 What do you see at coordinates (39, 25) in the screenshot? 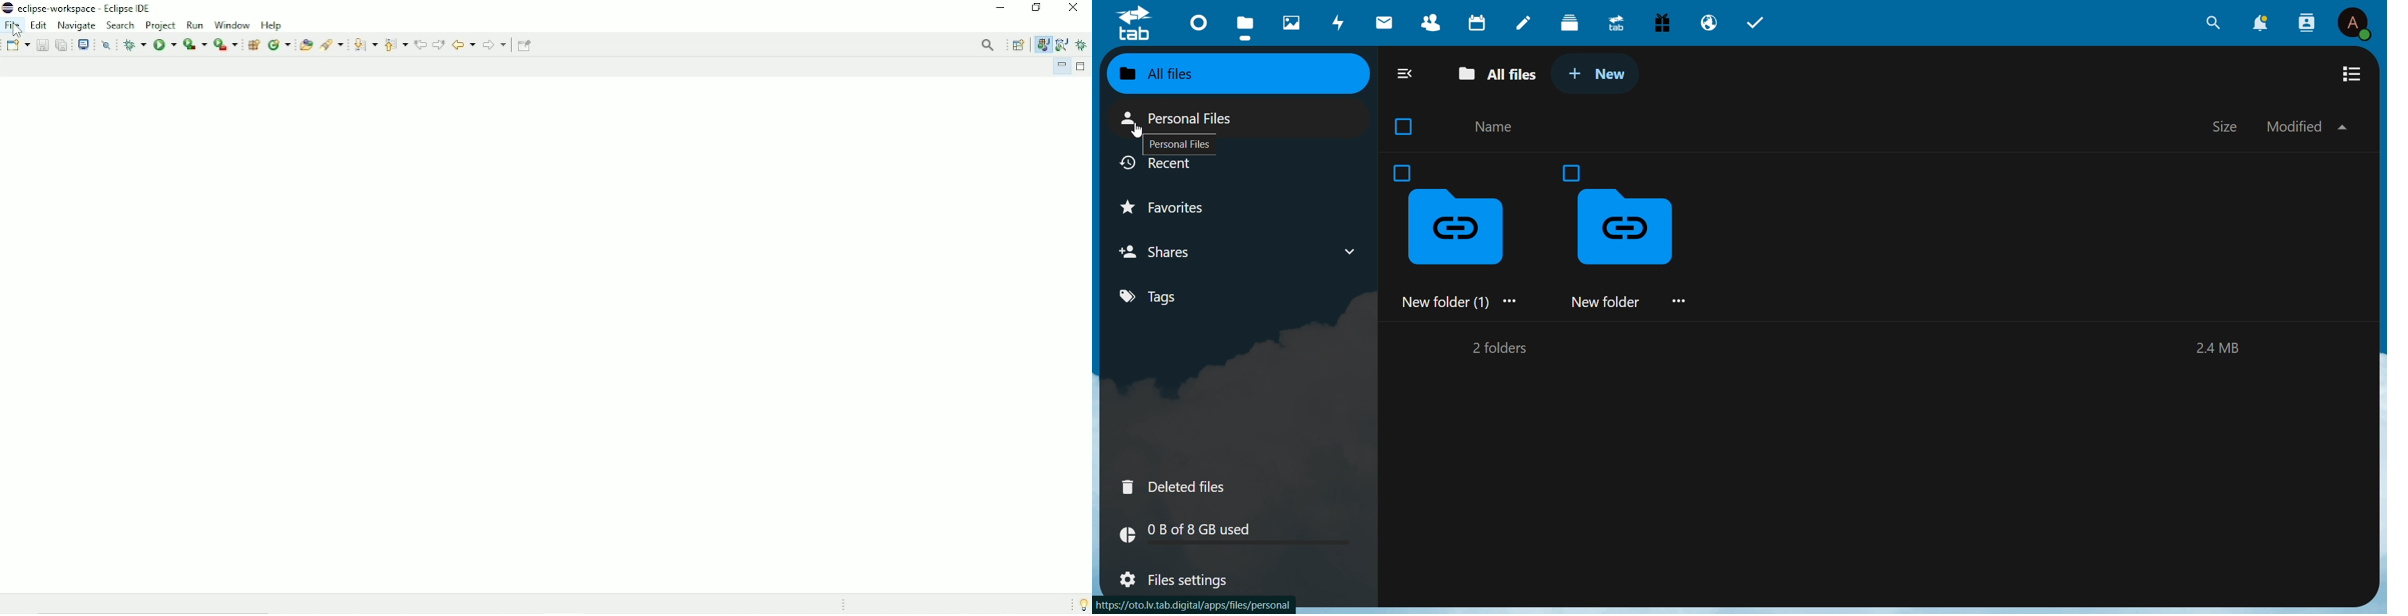
I see `Edit` at bounding box center [39, 25].